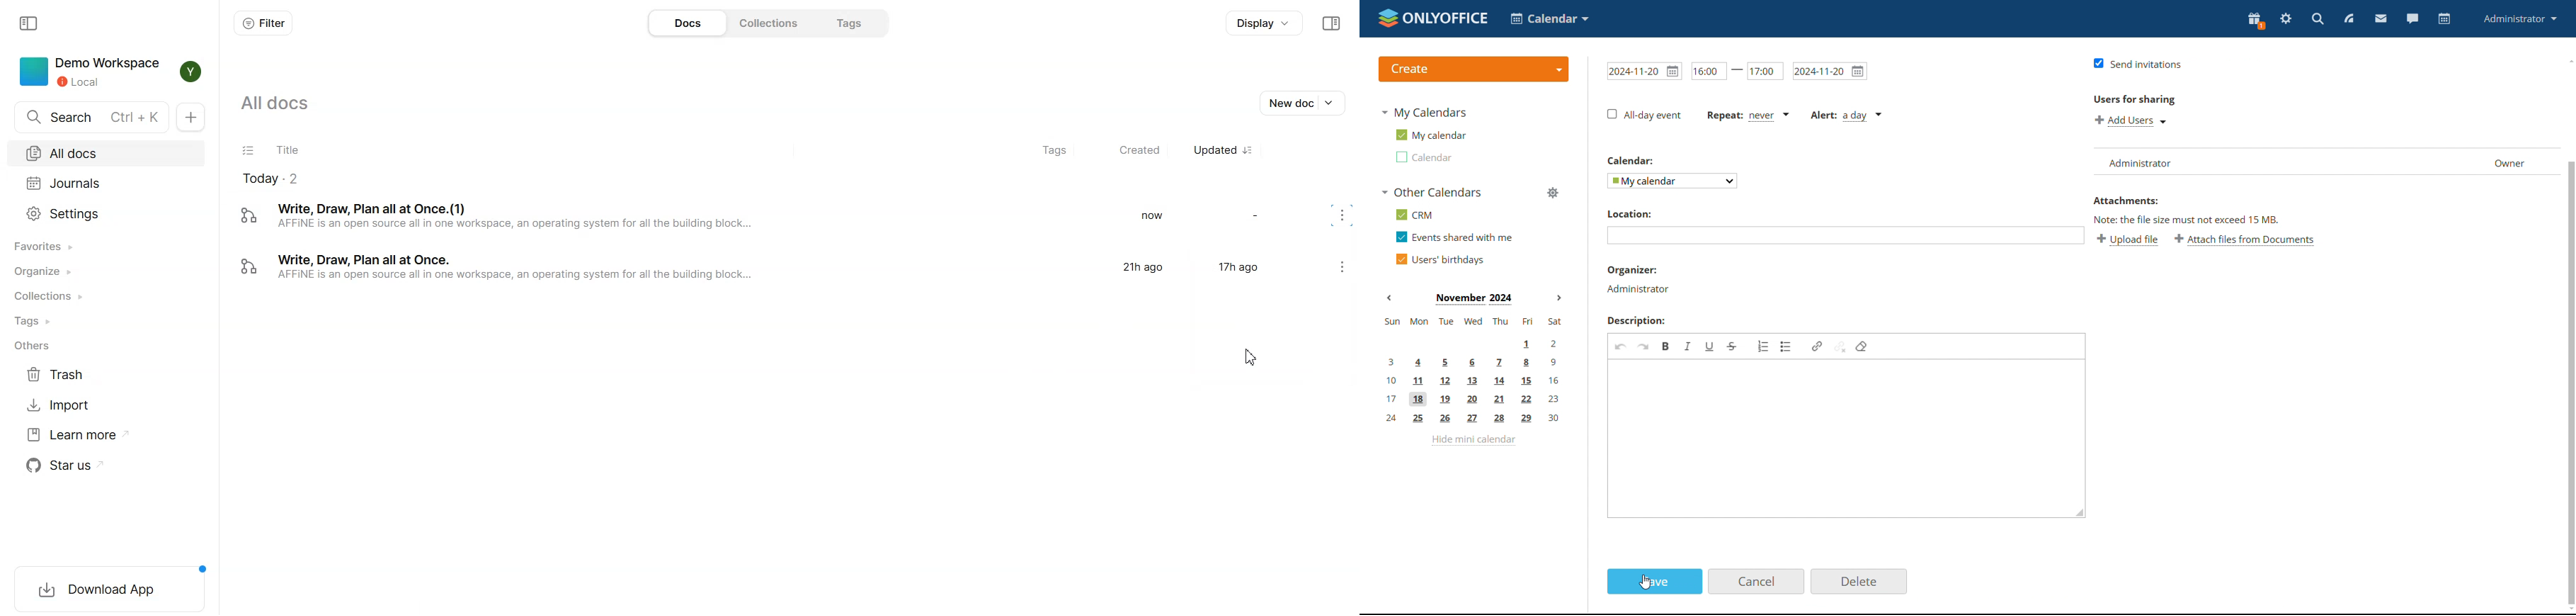 Image resolution: width=2576 pixels, height=616 pixels. Describe the element at coordinates (1046, 150) in the screenshot. I see `Tags` at that location.